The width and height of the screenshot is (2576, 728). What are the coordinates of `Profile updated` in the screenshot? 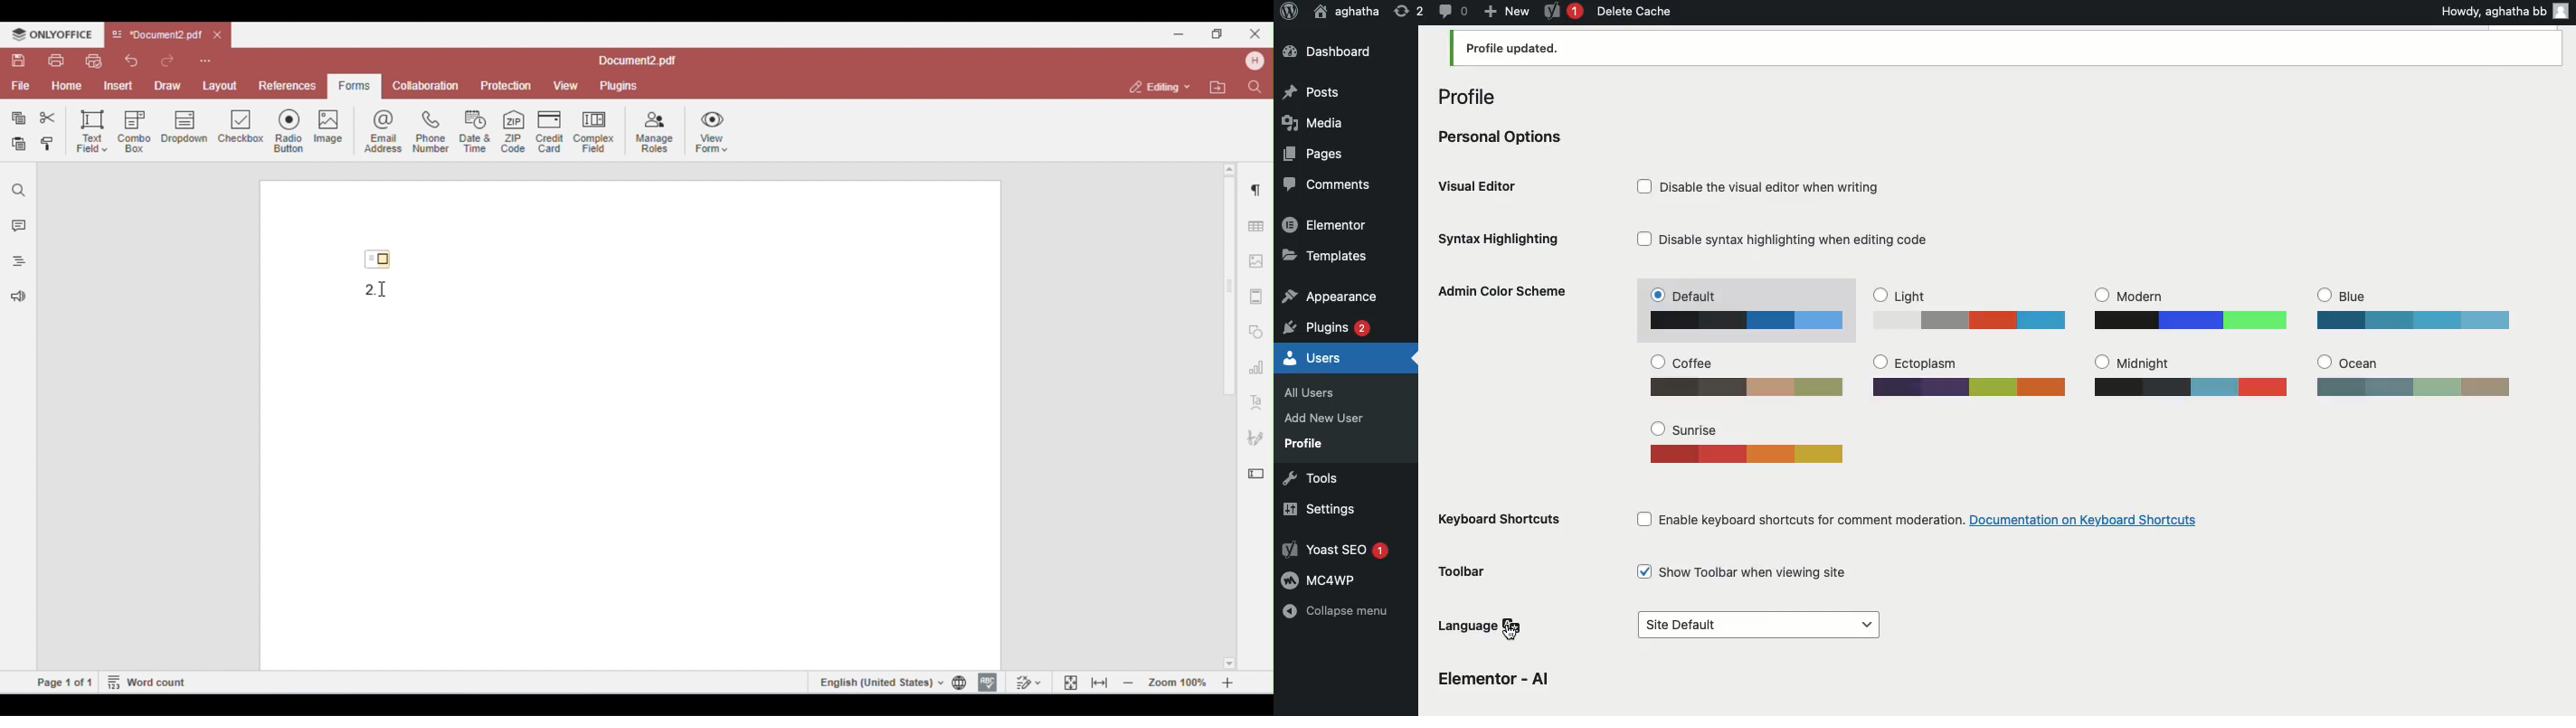 It's located at (2006, 50).